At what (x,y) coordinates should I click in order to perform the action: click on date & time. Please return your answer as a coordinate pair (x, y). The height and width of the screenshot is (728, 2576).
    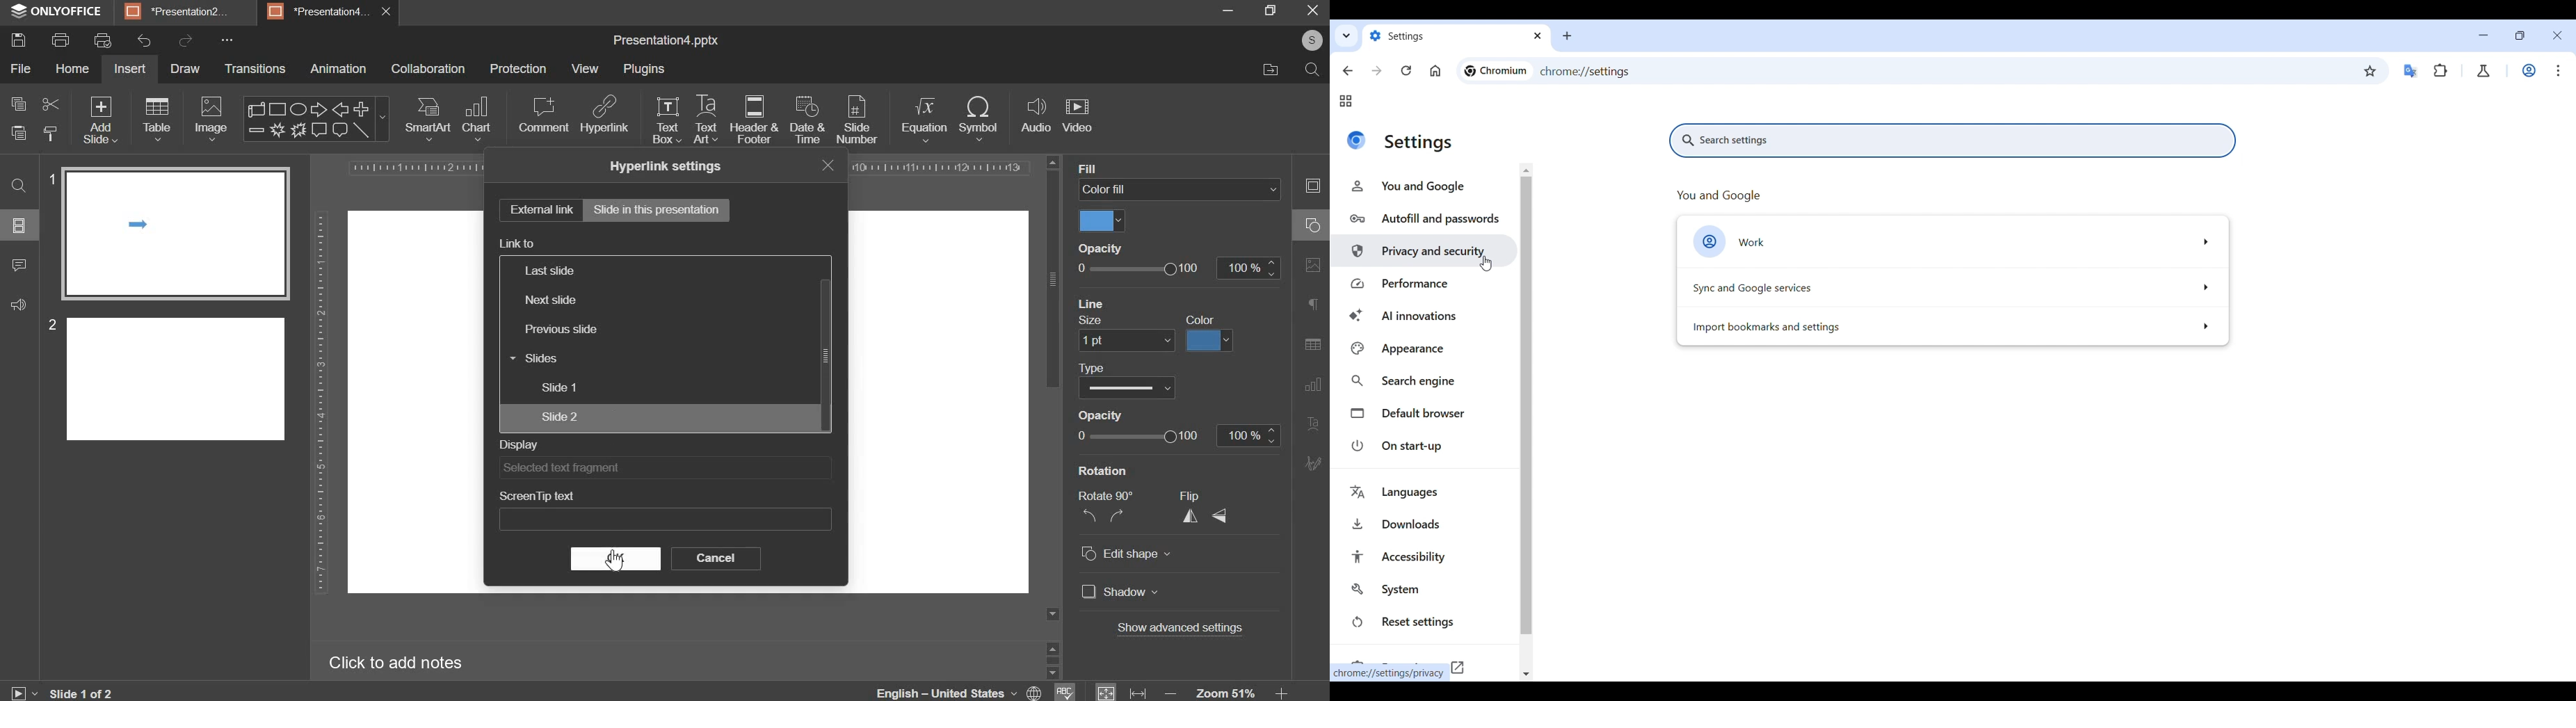
    Looking at the image, I should click on (809, 121).